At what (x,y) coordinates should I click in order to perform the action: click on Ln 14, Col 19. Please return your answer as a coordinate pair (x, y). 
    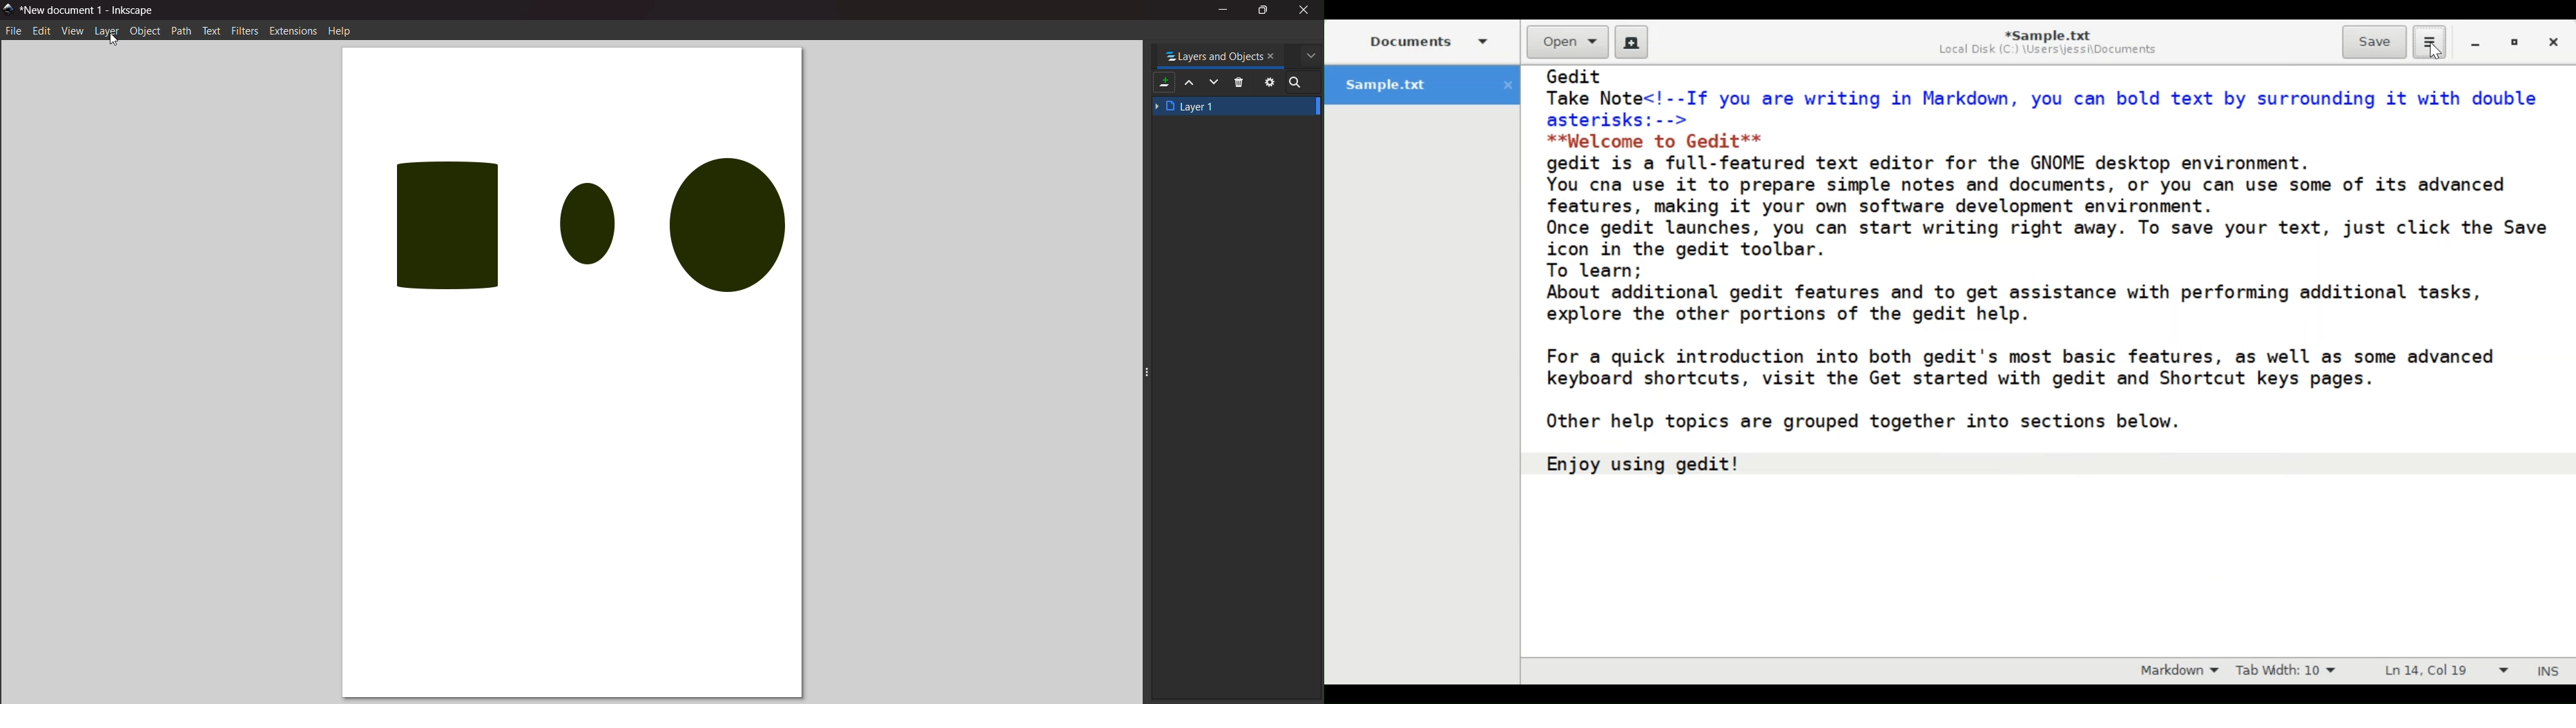
    Looking at the image, I should click on (2445, 670).